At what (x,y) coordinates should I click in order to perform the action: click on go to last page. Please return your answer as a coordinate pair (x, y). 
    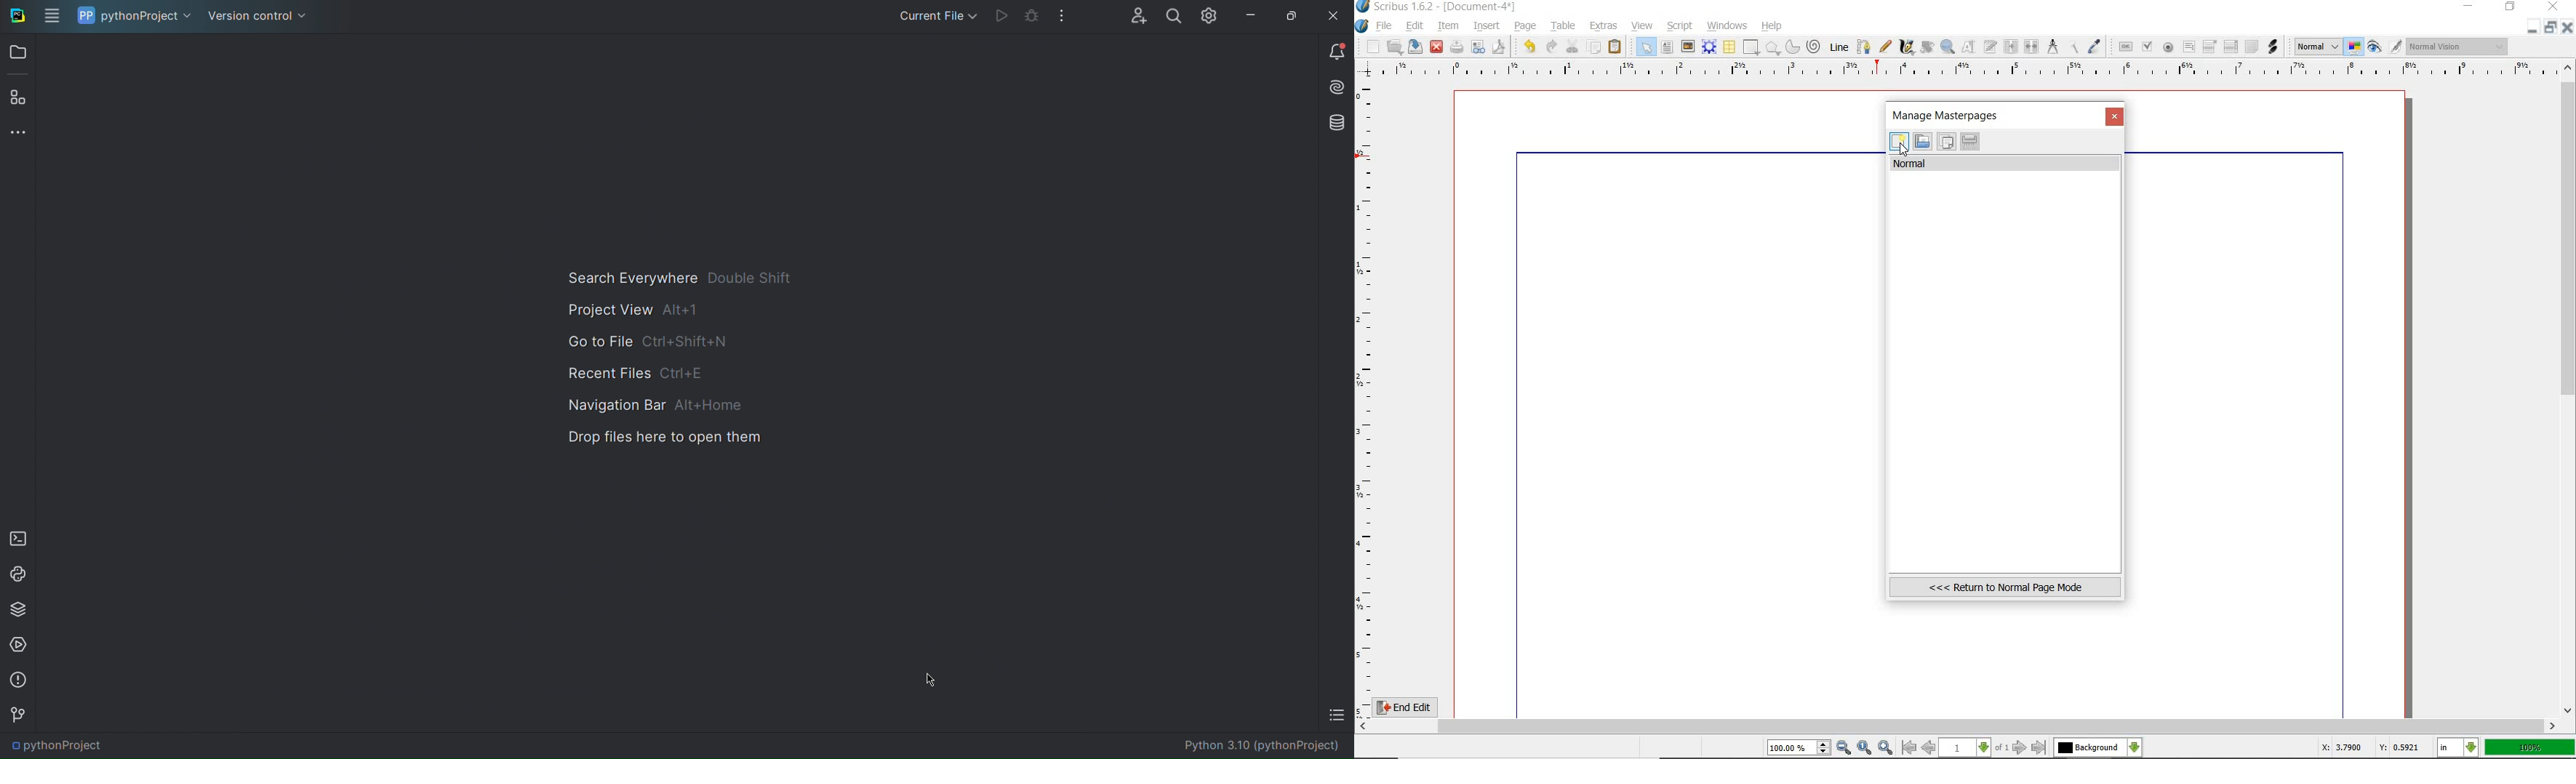
    Looking at the image, I should click on (2039, 747).